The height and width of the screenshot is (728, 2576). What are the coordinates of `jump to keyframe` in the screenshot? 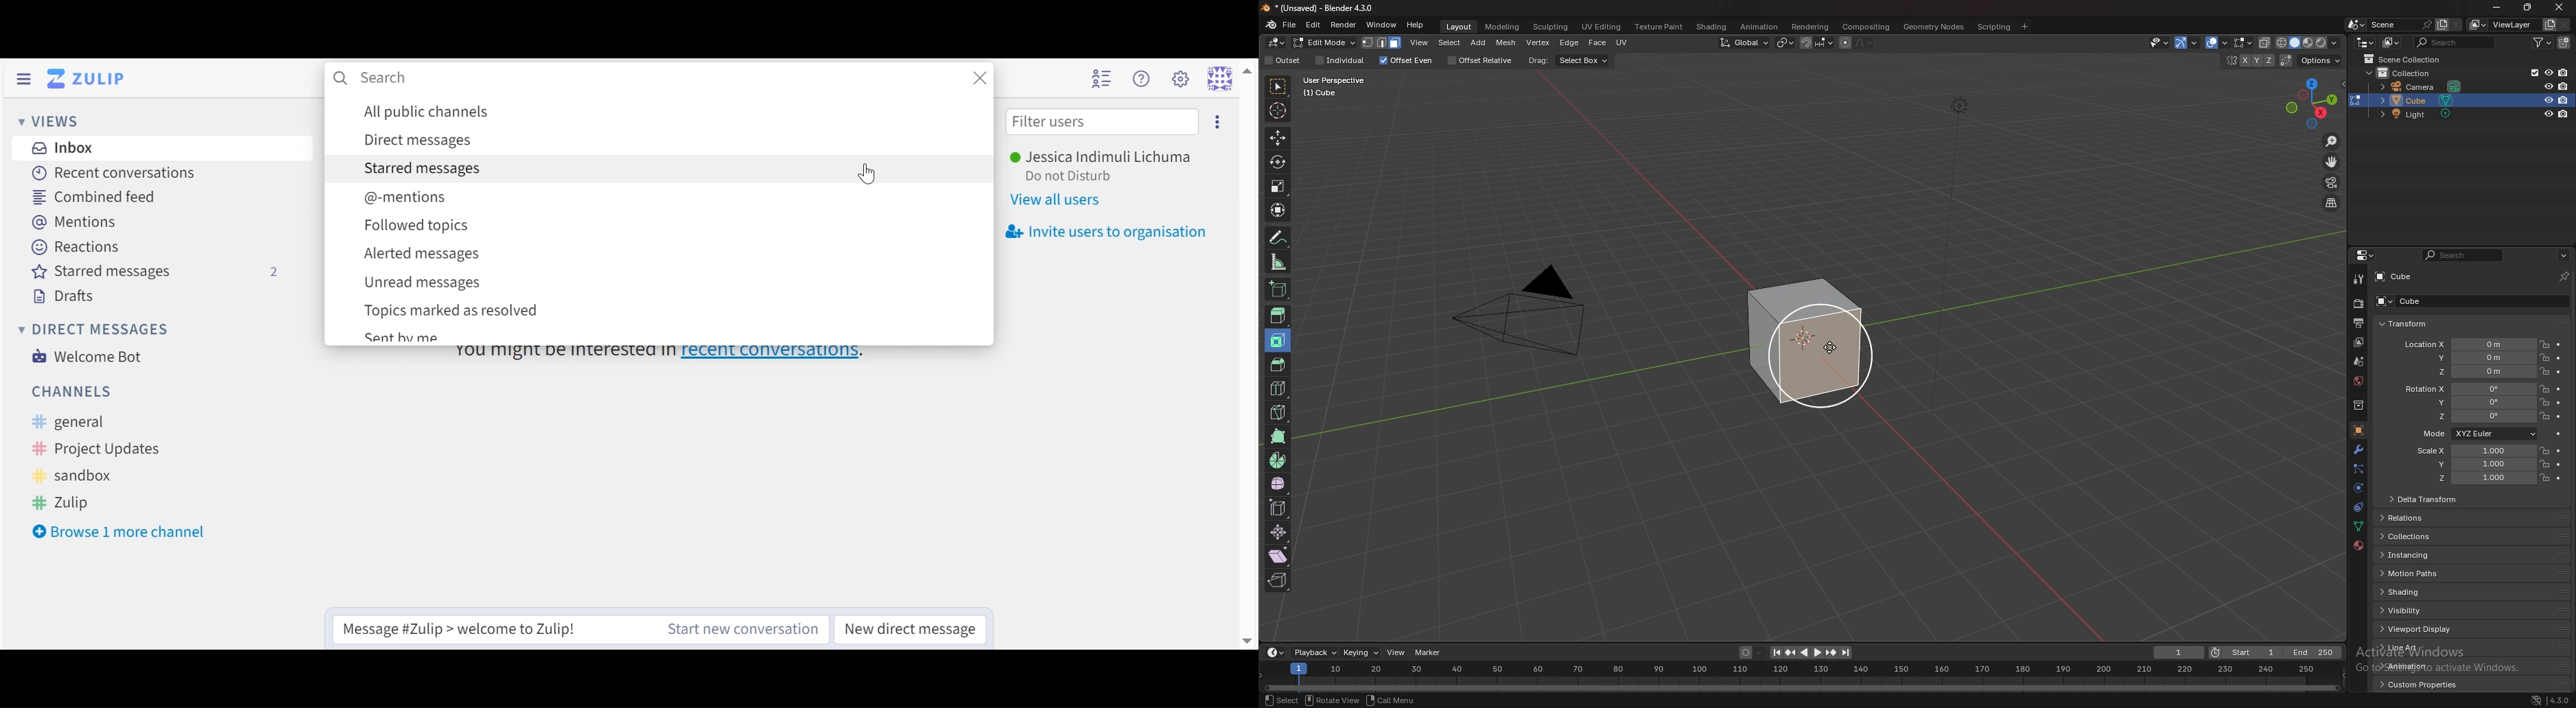 It's located at (1790, 653).